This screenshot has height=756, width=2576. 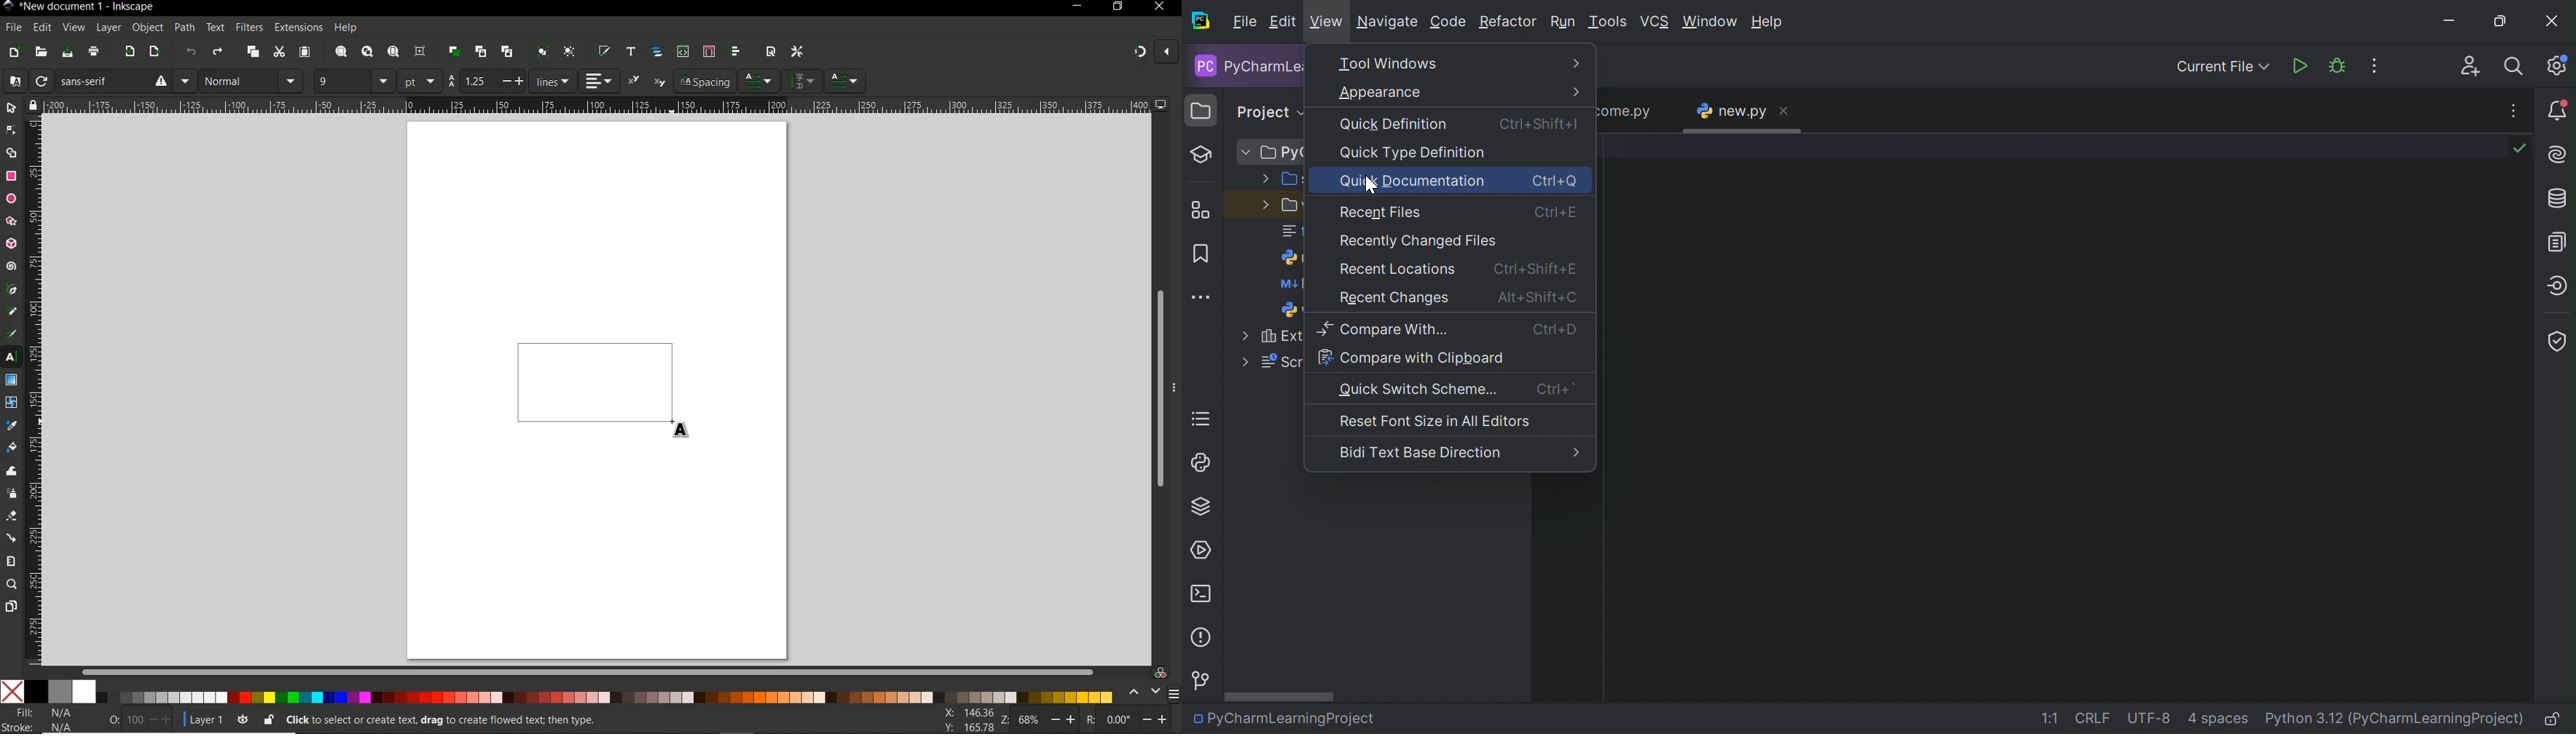 What do you see at coordinates (2557, 342) in the screenshot?
I see `Coverage` at bounding box center [2557, 342].